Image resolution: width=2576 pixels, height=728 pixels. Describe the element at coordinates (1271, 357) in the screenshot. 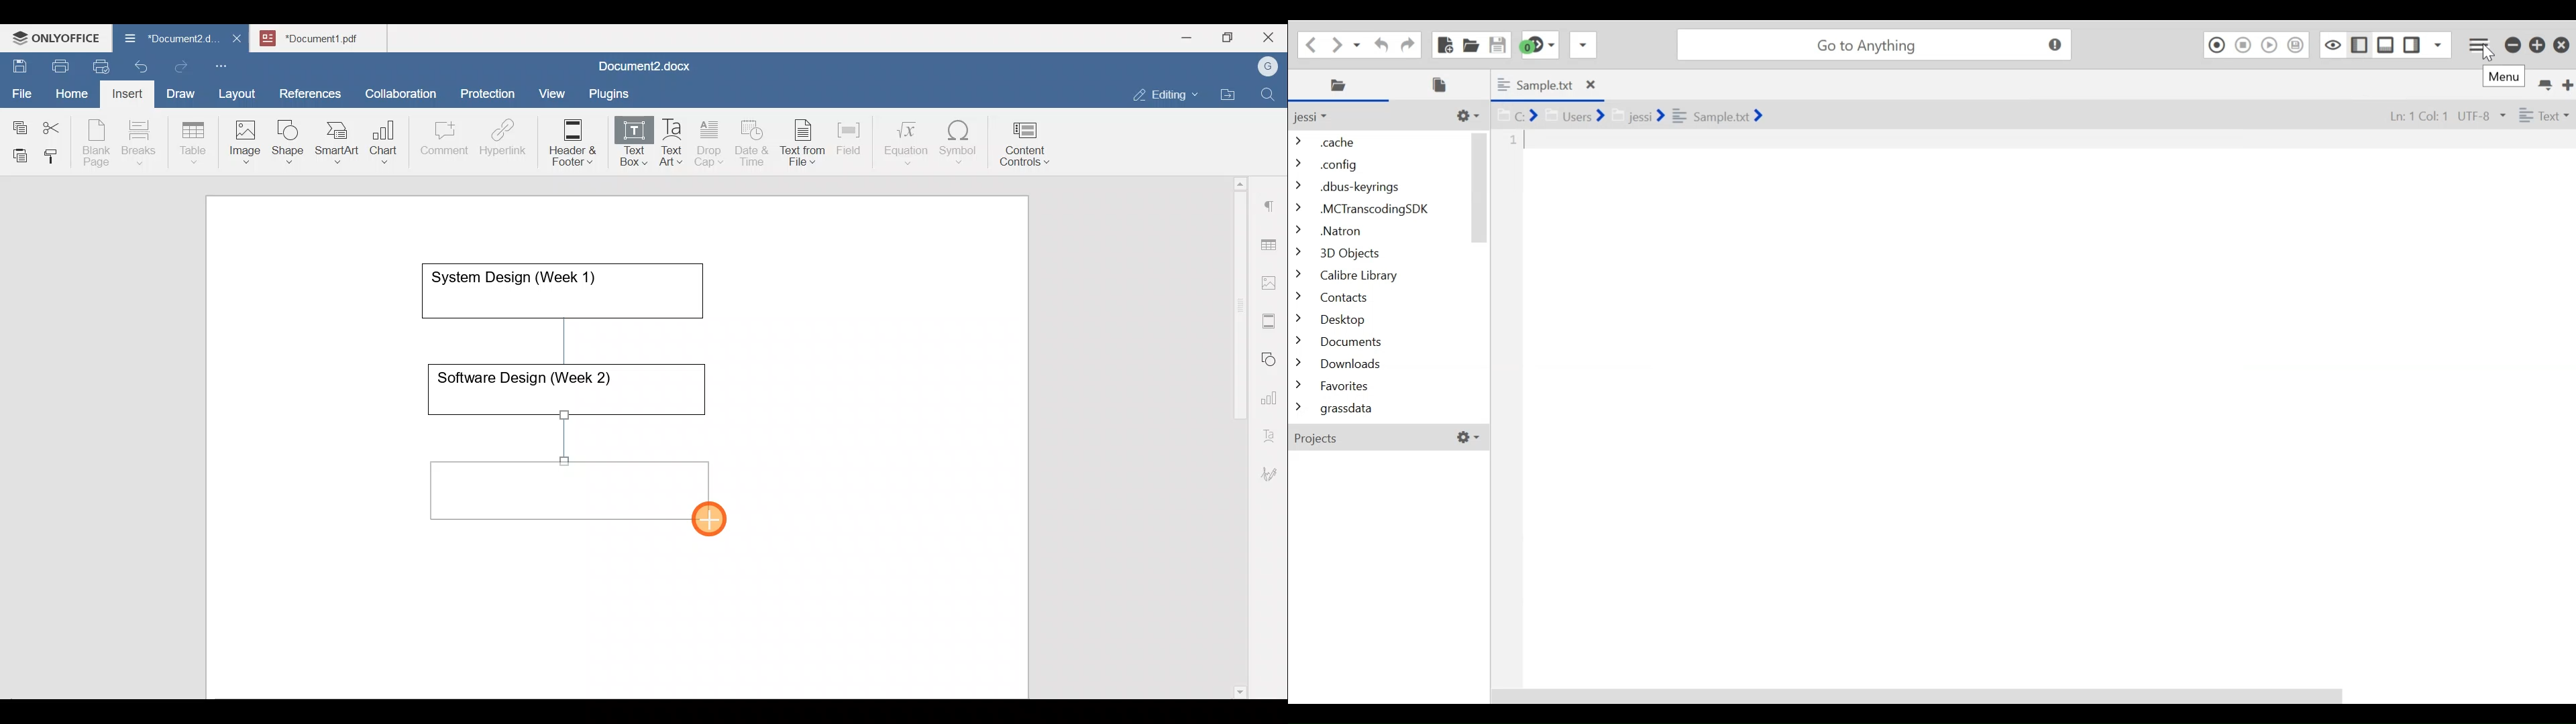

I see `Shapes settings` at that location.